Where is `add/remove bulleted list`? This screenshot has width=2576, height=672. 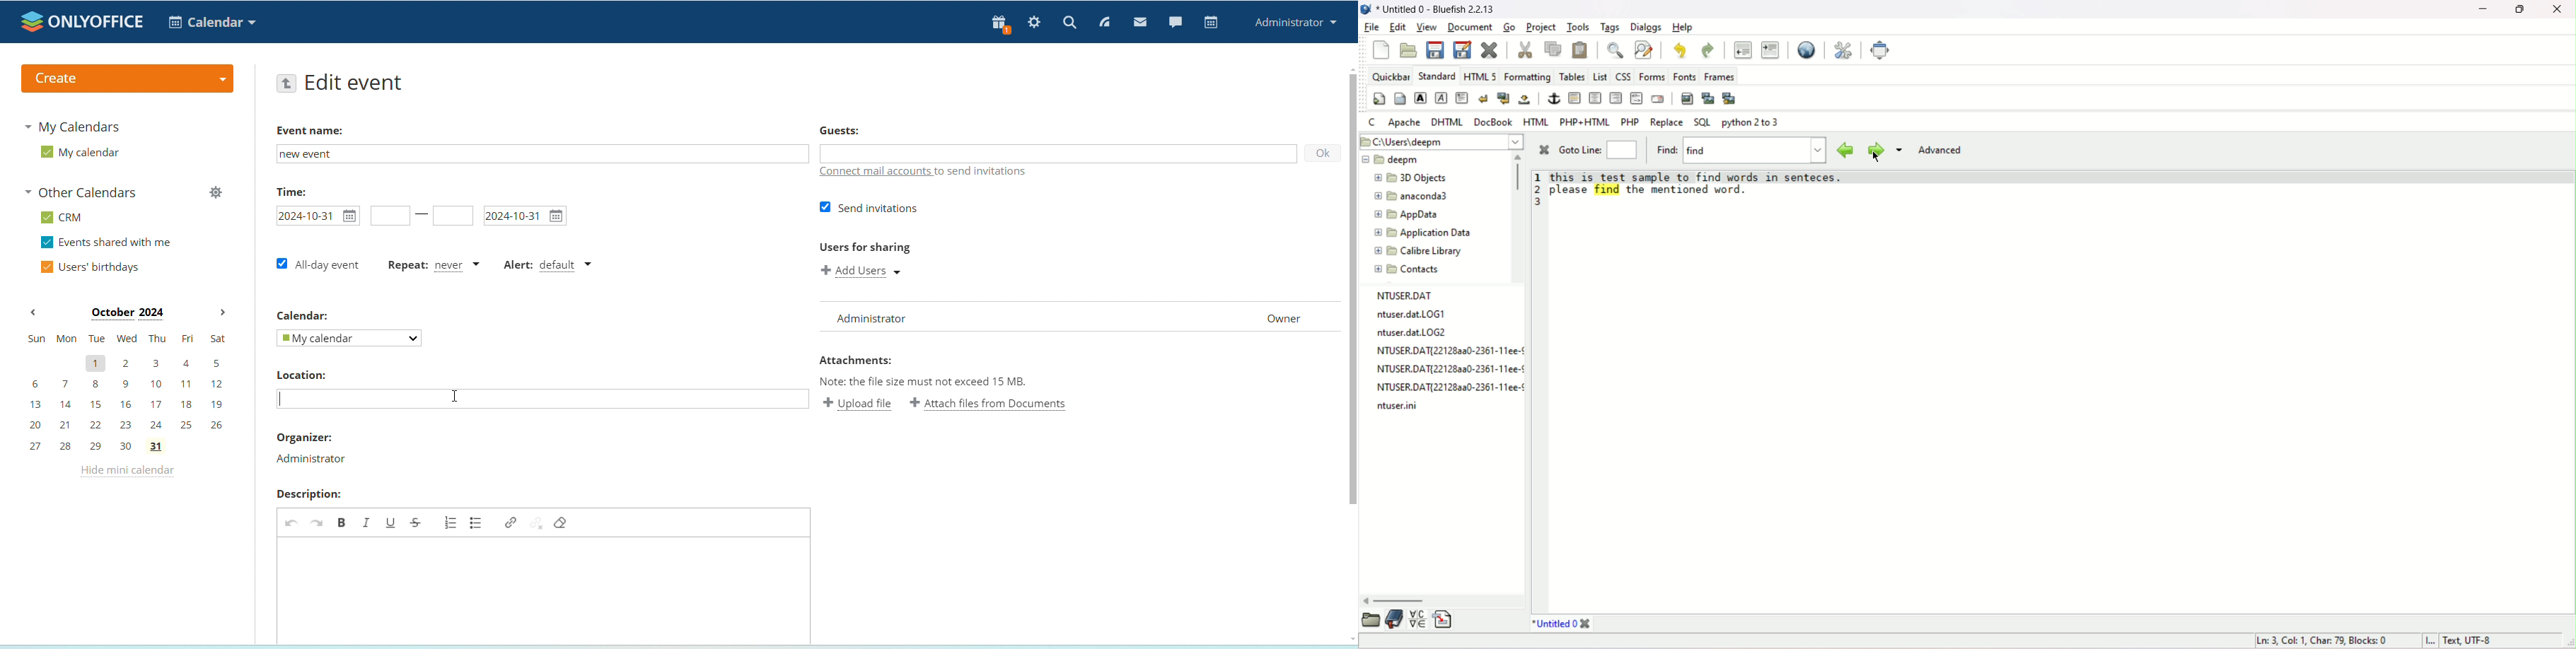 add/remove bulleted list is located at coordinates (477, 522).